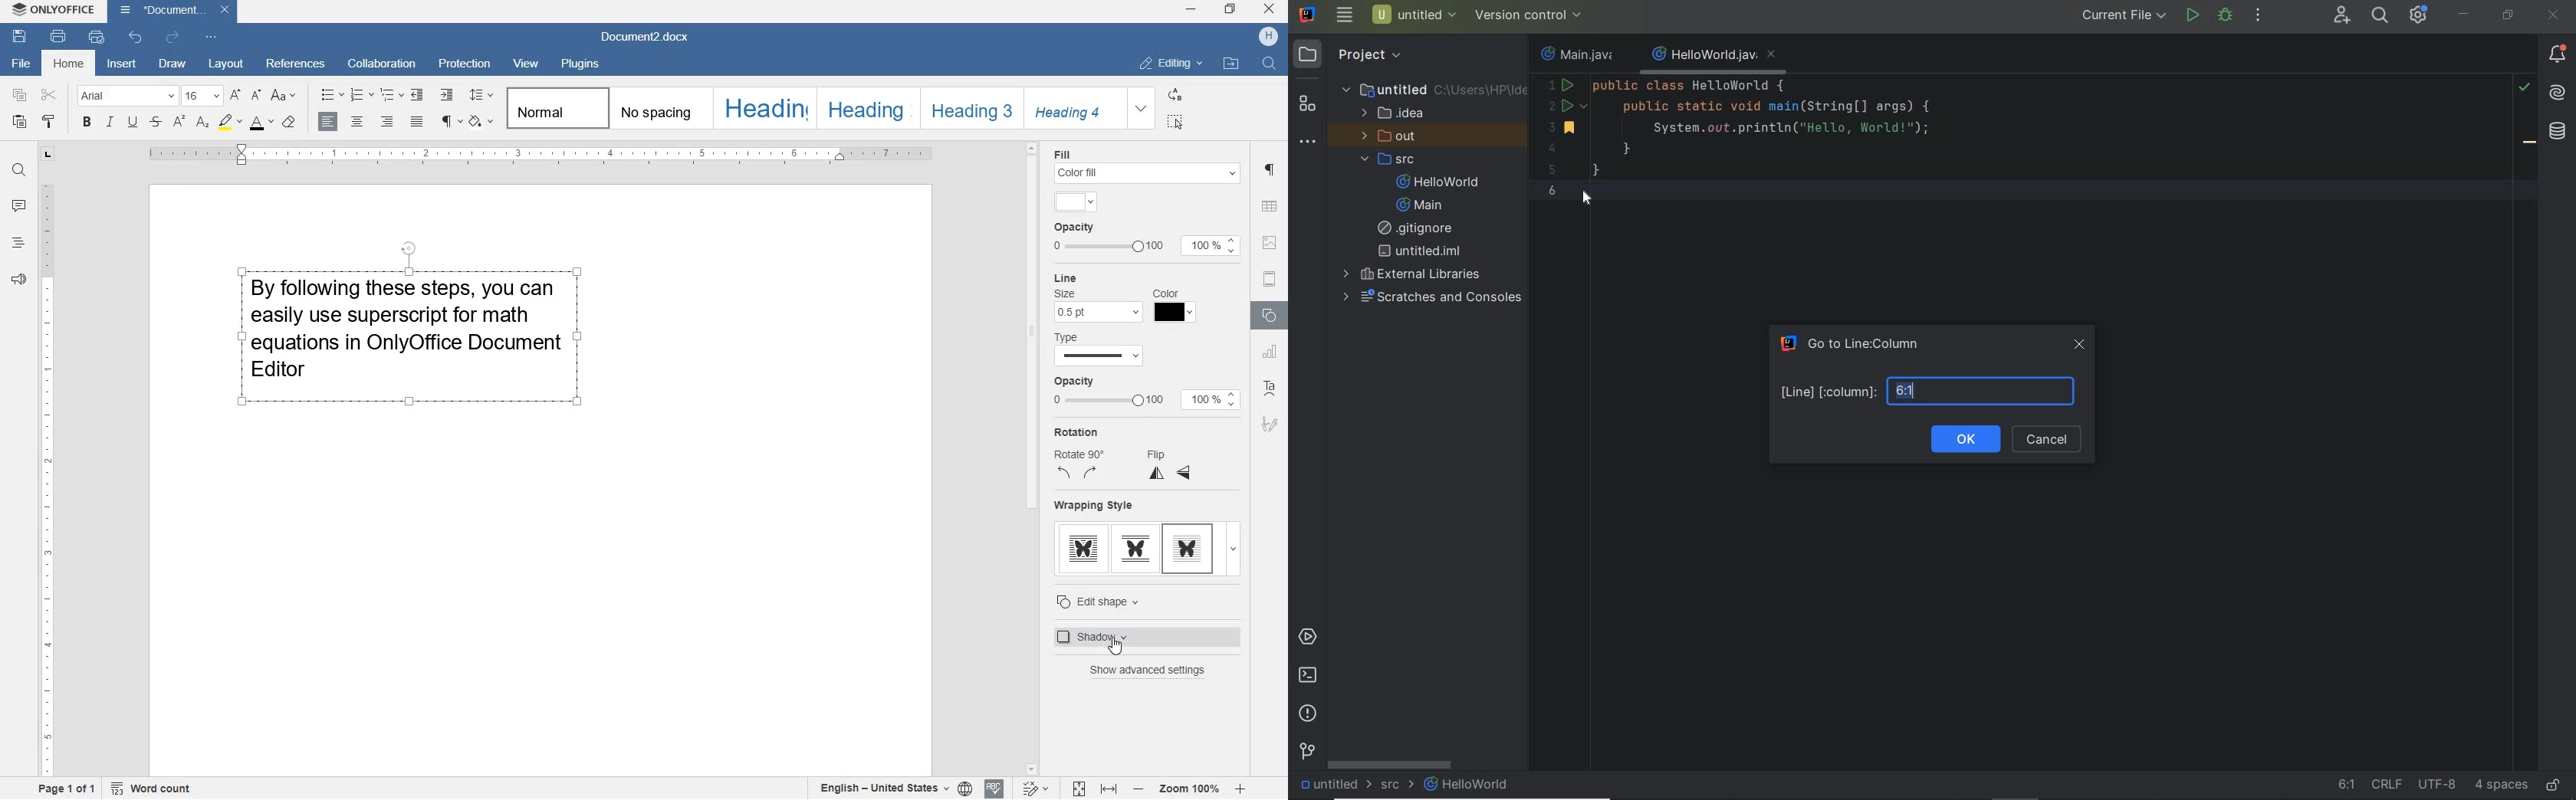 Image resolution: width=2576 pixels, height=812 pixels. Describe the element at coordinates (1230, 62) in the screenshot. I see `OPEN FILE LOCATION` at that location.